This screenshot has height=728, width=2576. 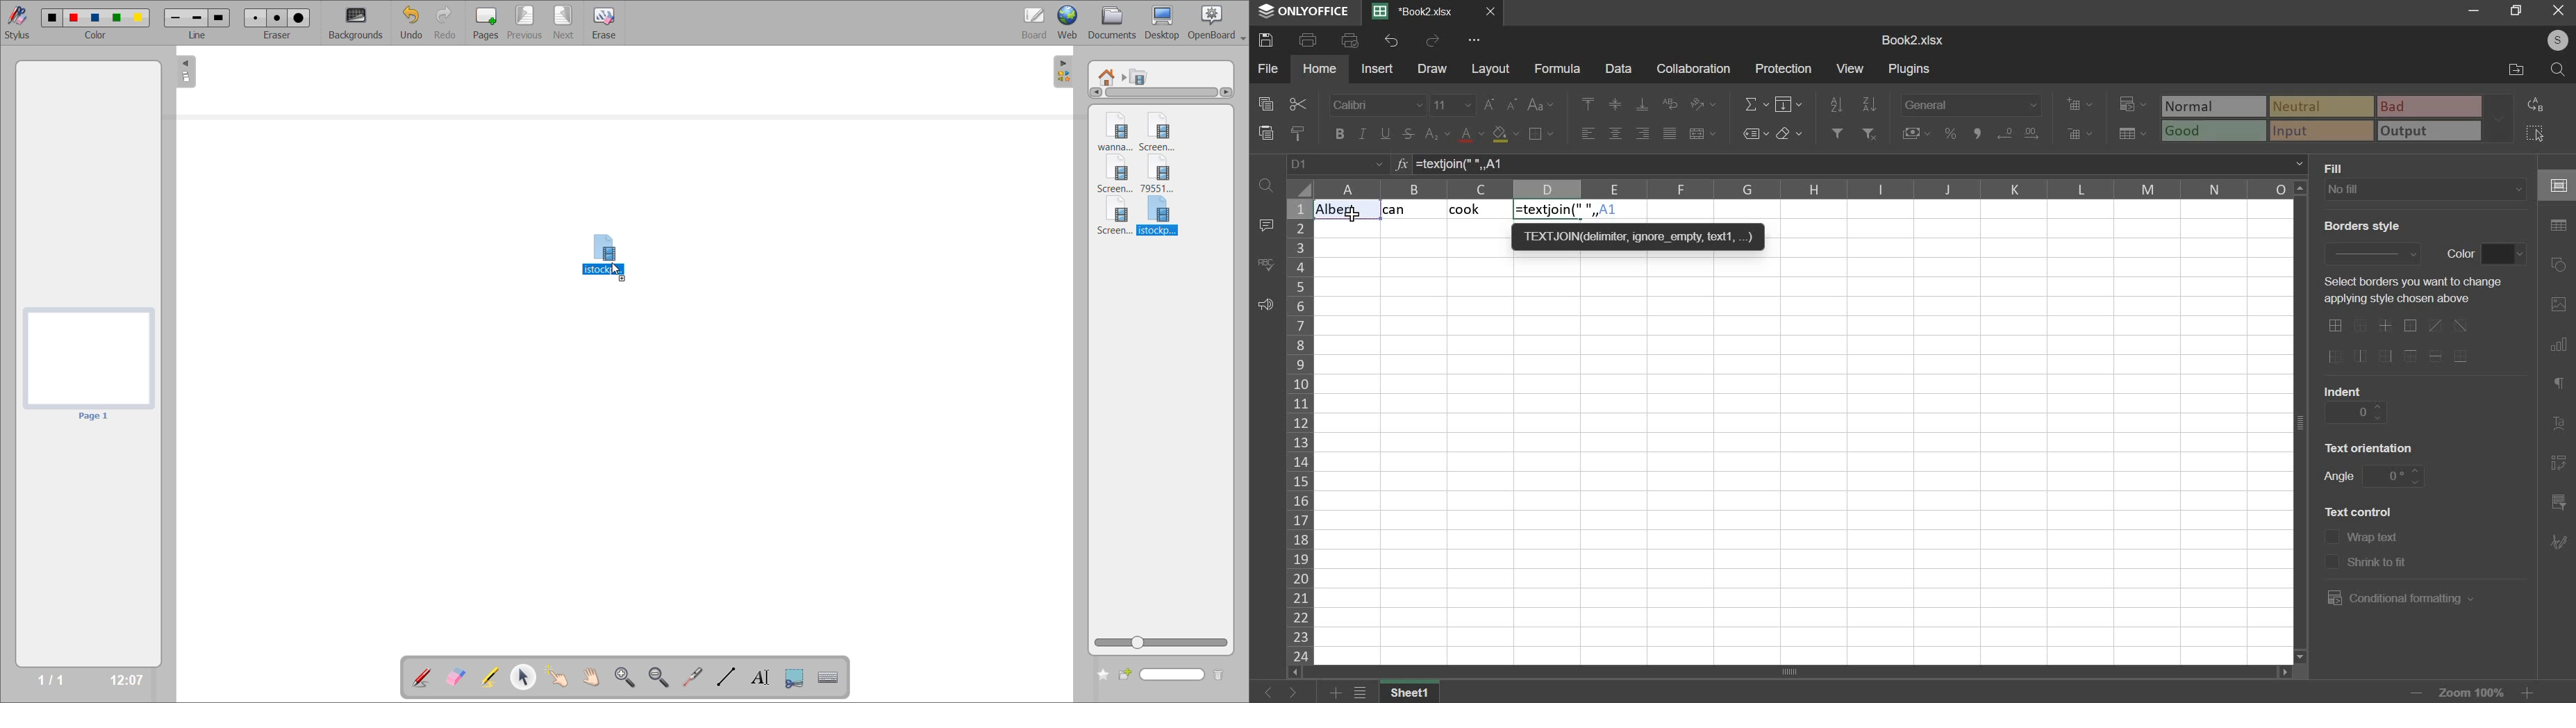 I want to click on align right, so click(x=1643, y=133).